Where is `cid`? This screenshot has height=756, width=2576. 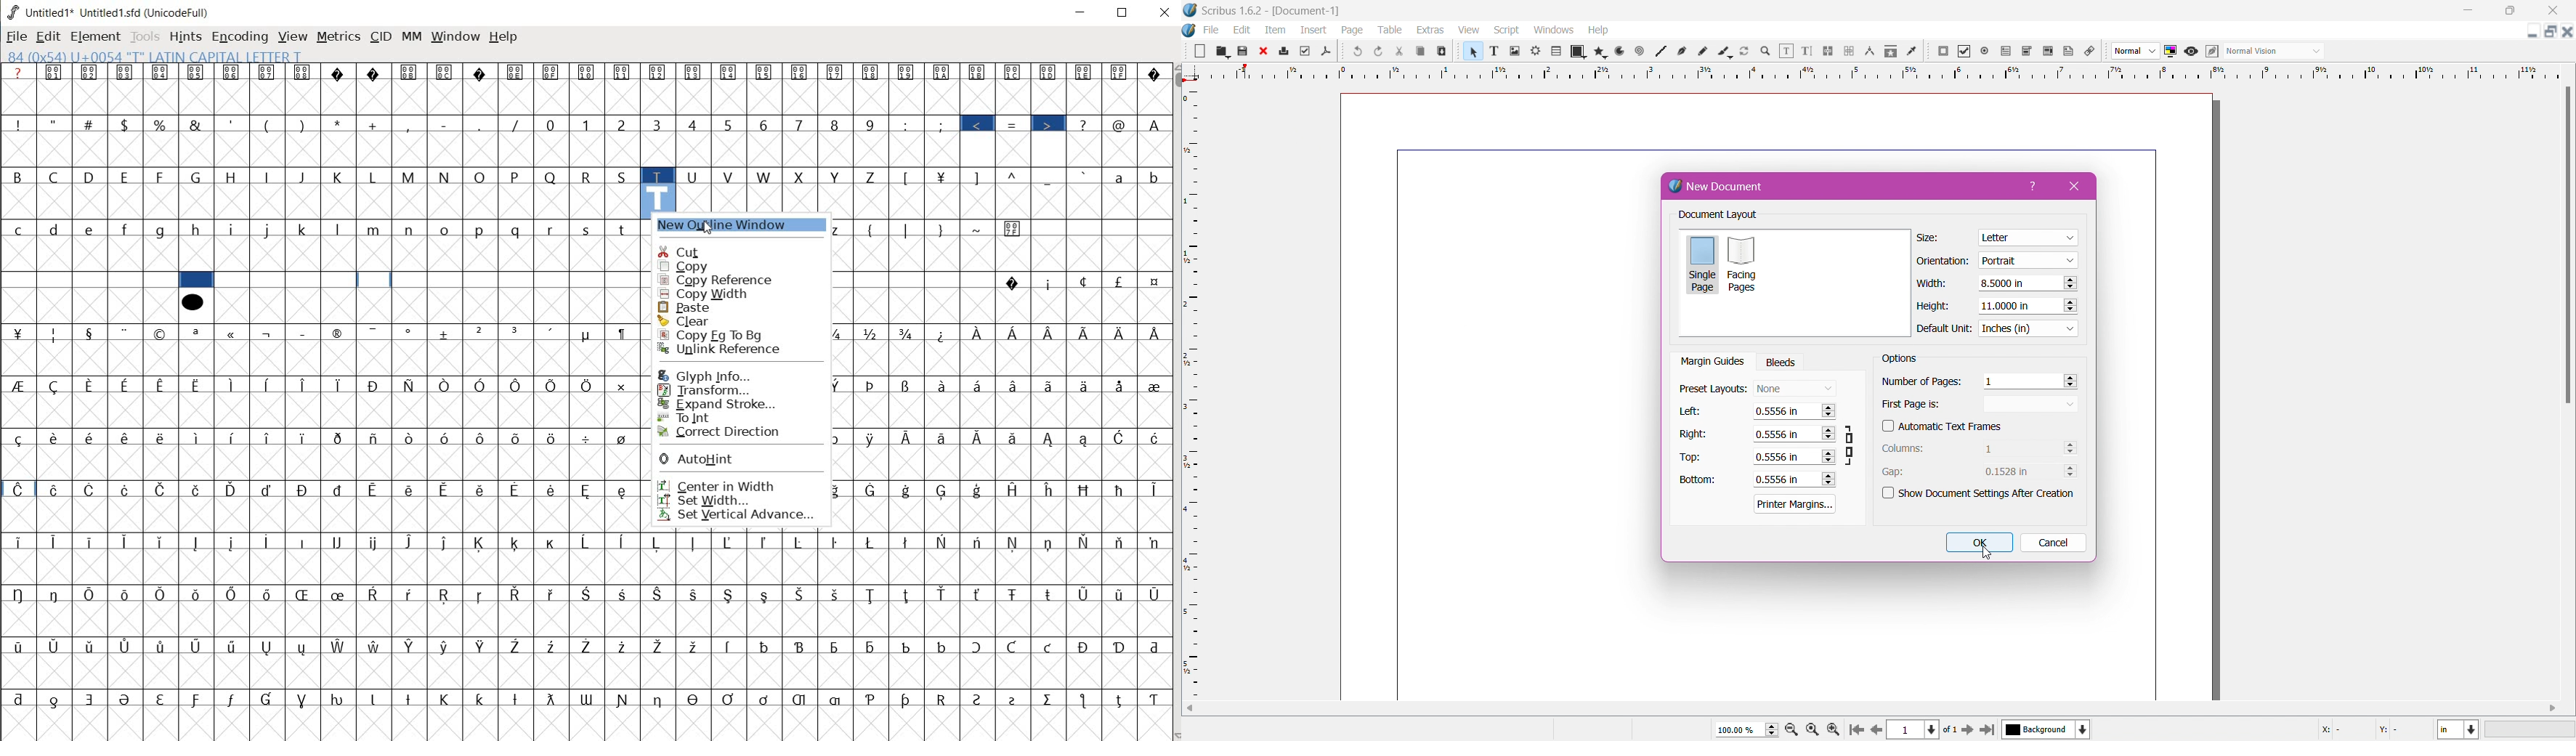
cid is located at coordinates (379, 39).